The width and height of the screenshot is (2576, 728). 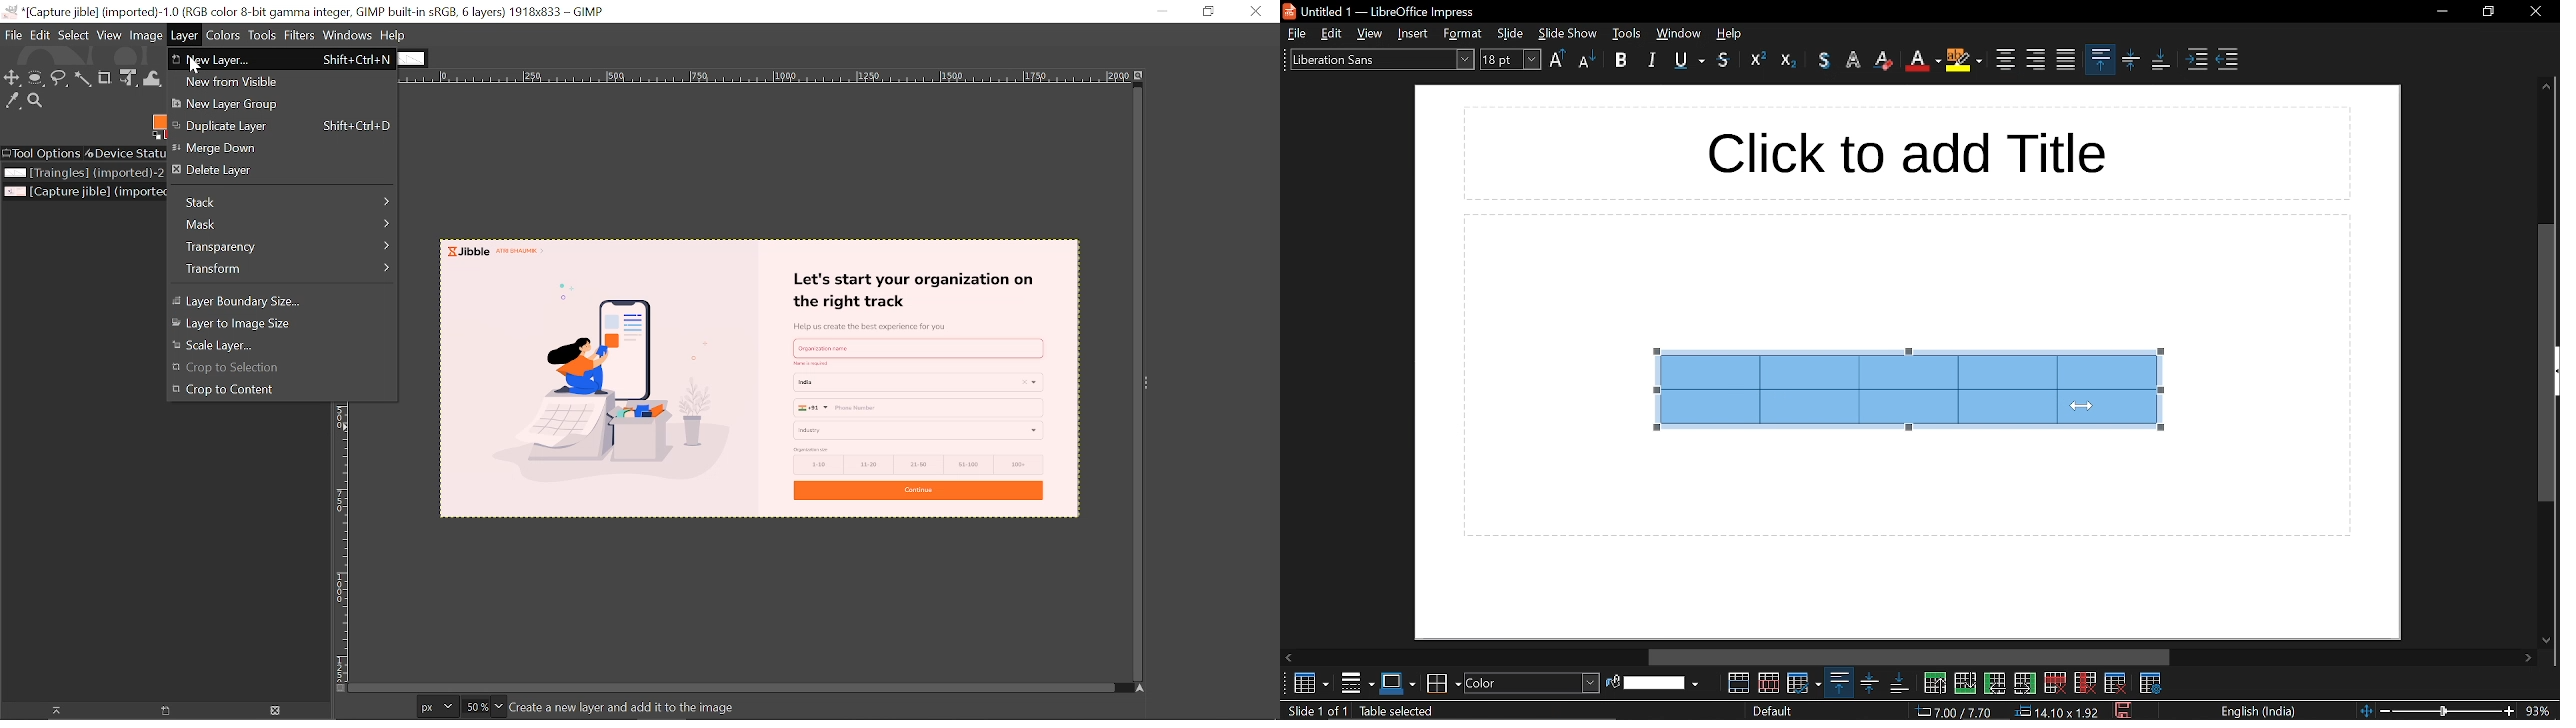 What do you see at coordinates (1512, 33) in the screenshot?
I see `slide` at bounding box center [1512, 33].